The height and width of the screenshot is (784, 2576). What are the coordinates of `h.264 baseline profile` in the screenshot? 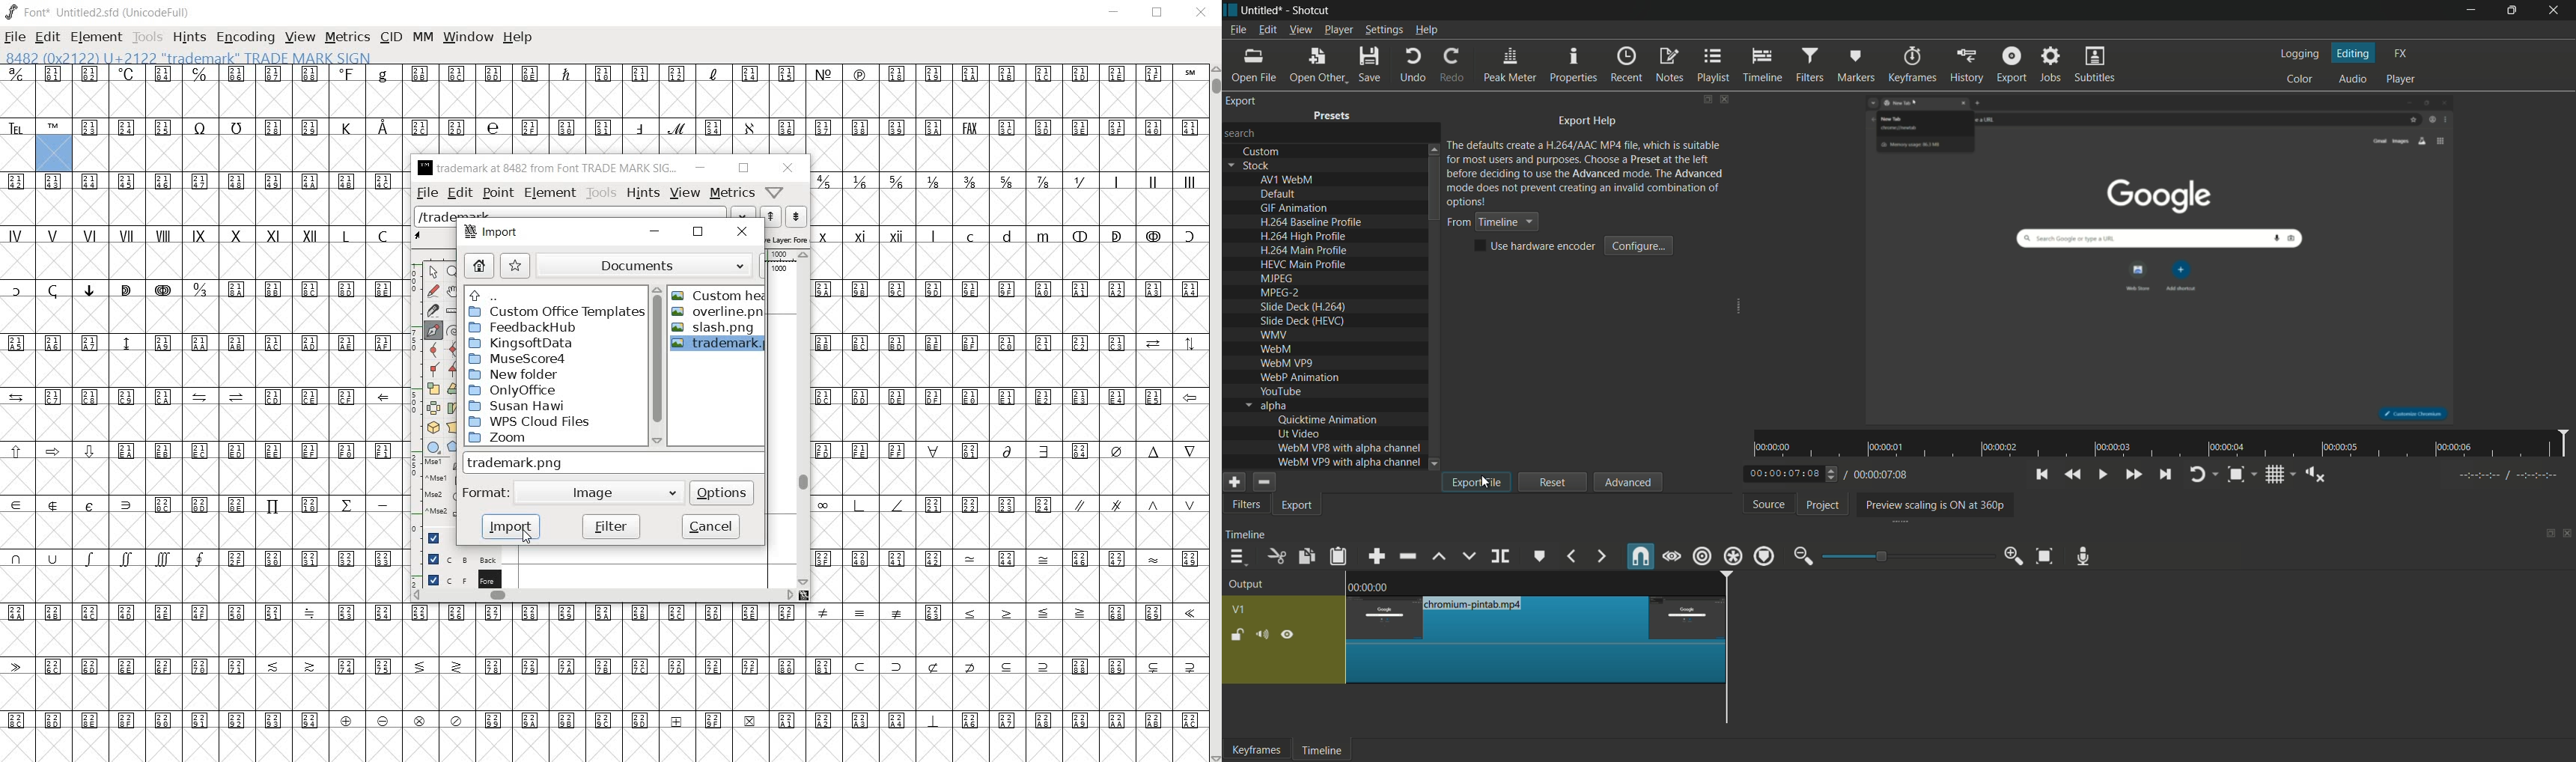 It's located at (1309, 224).